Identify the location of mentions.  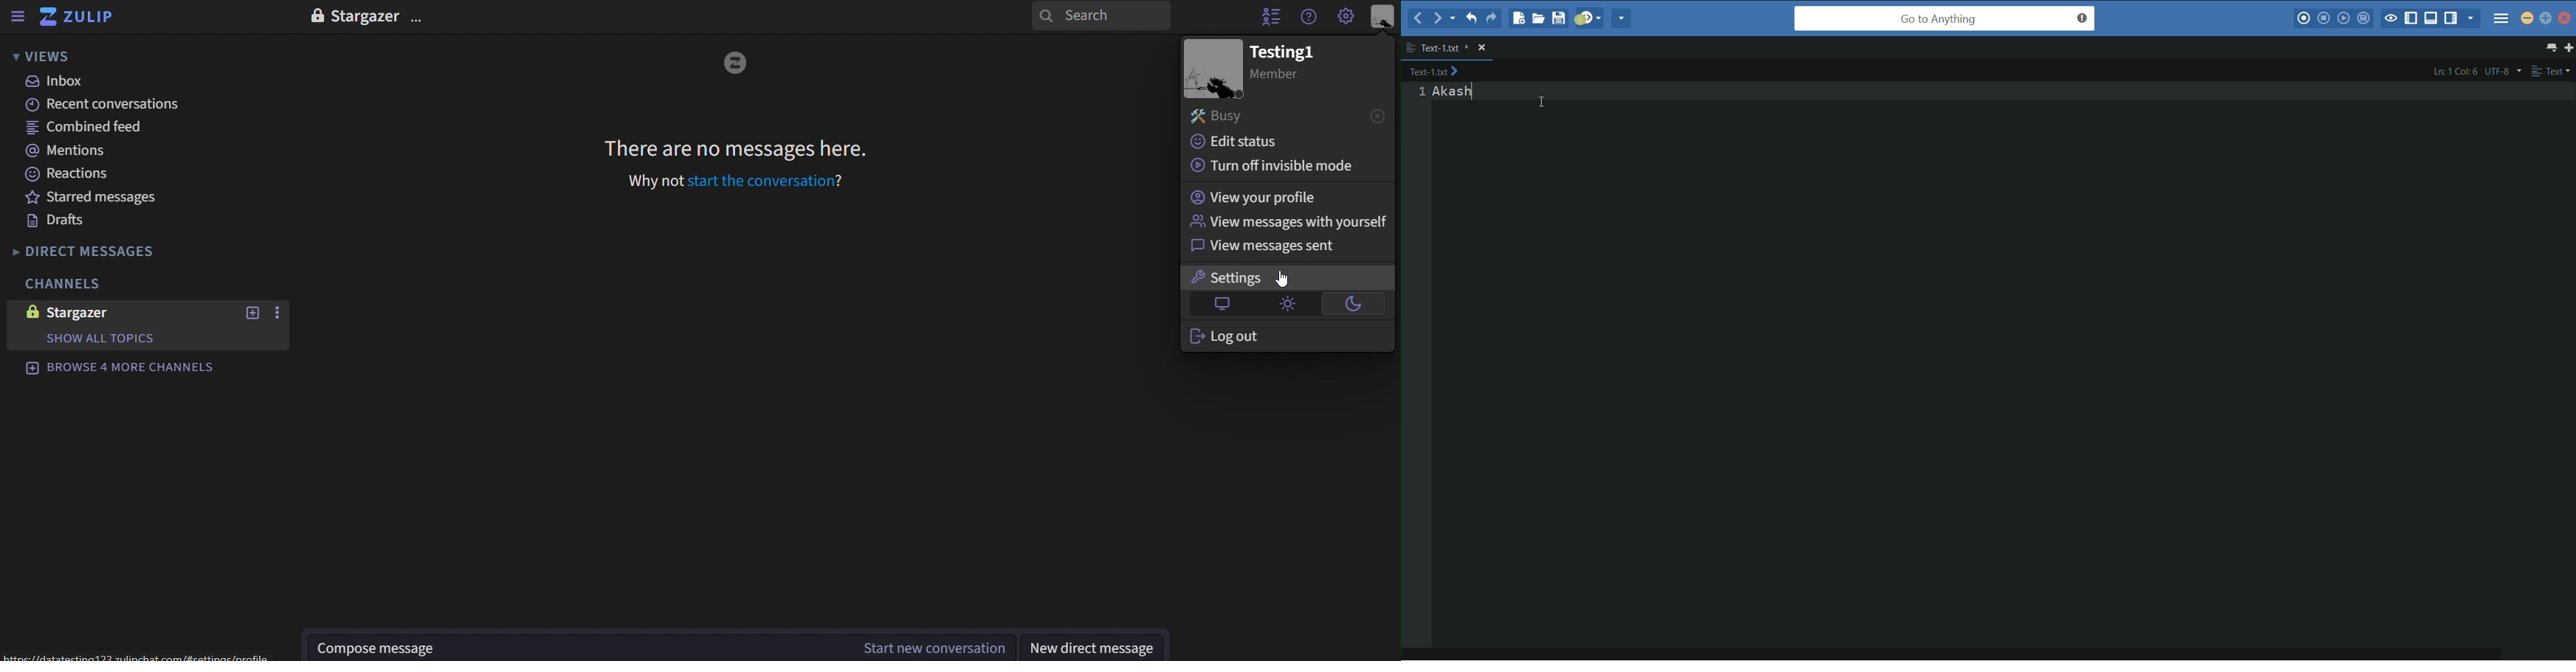
(81, 153).